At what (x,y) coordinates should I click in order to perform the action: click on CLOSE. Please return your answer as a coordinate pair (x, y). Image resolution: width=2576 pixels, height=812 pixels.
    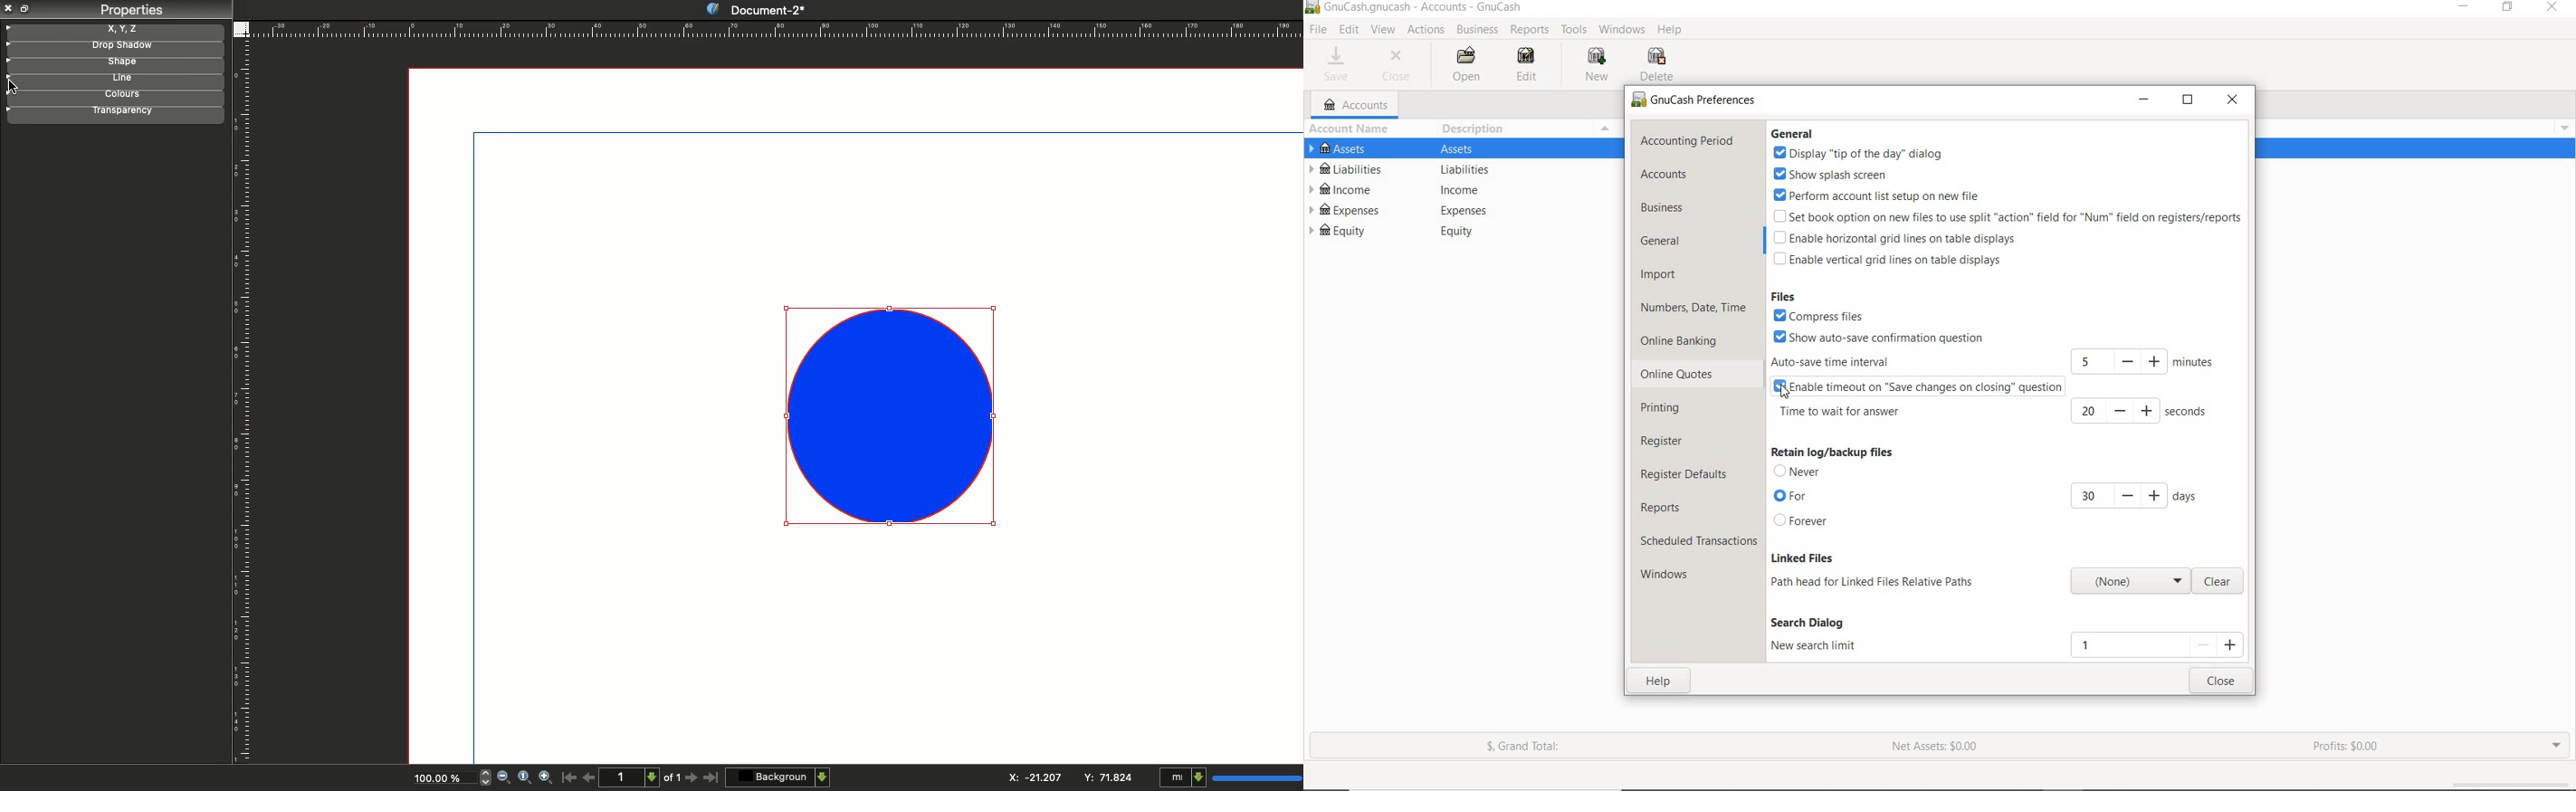
    Looking at the image, I should click on (1396, 67).